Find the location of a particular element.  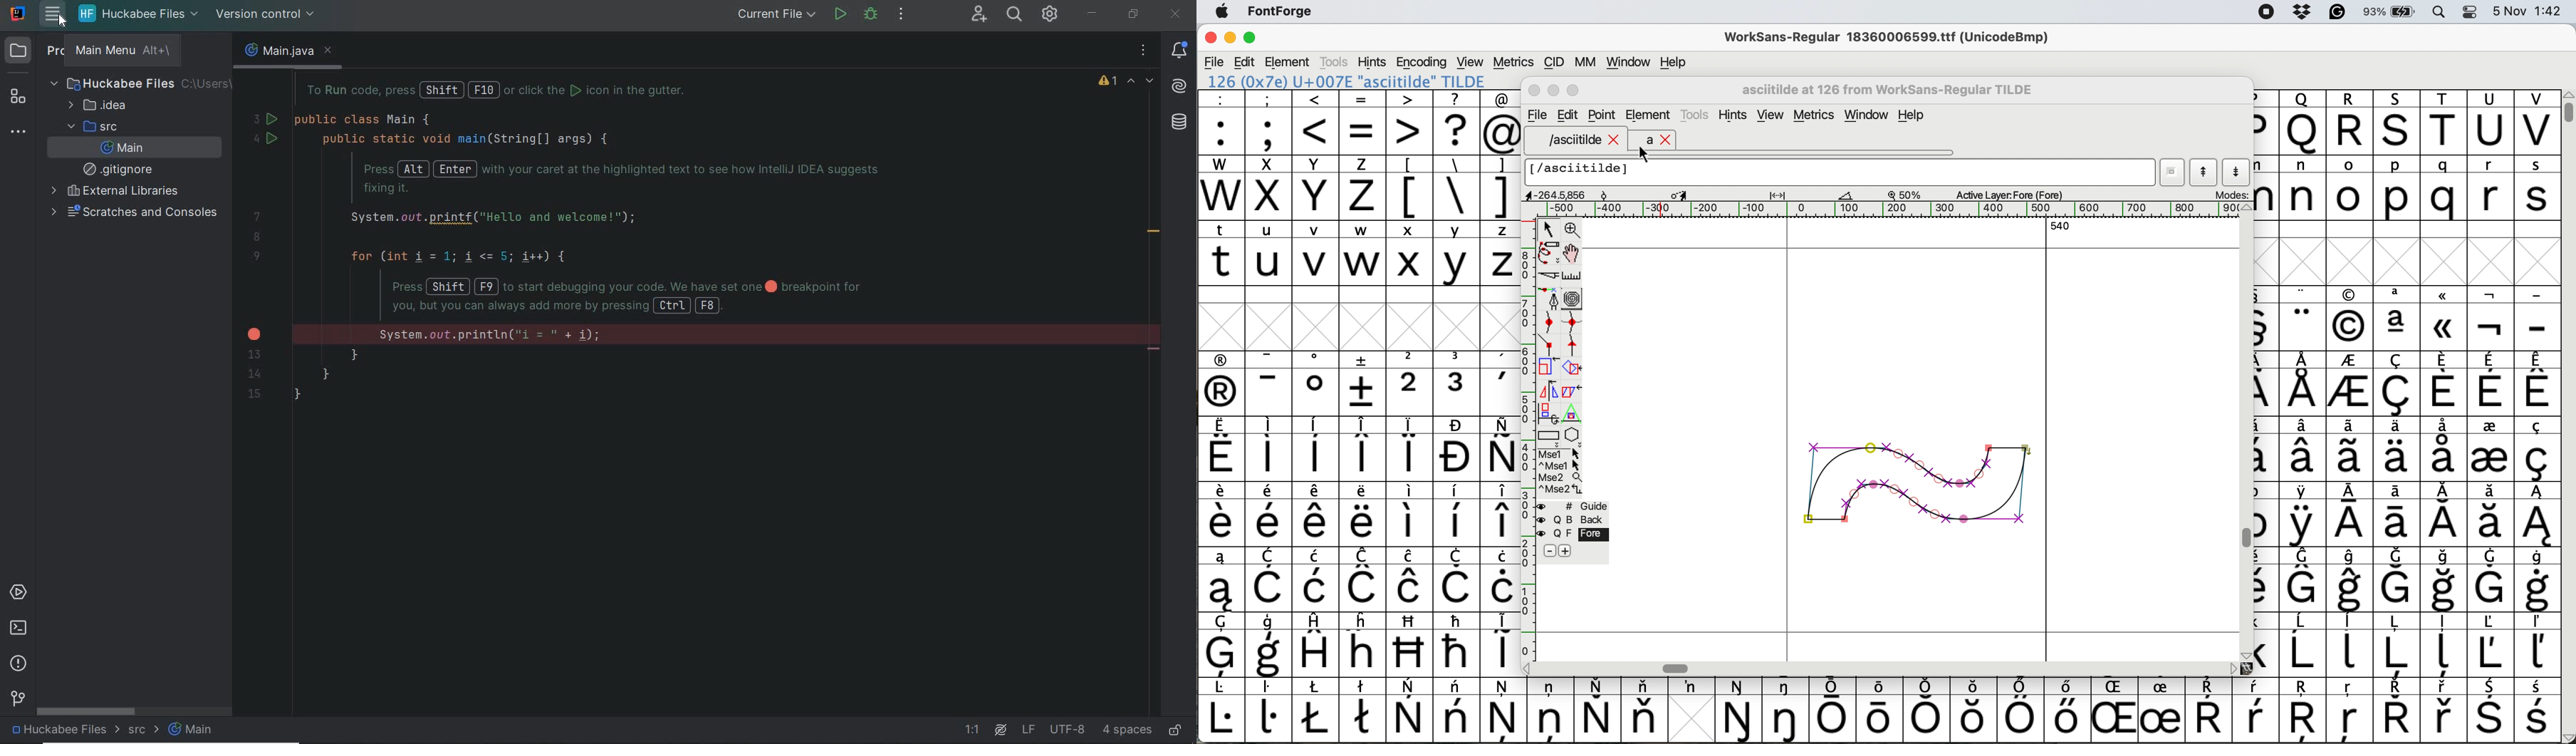

 is located at coordinates (2398, 122).